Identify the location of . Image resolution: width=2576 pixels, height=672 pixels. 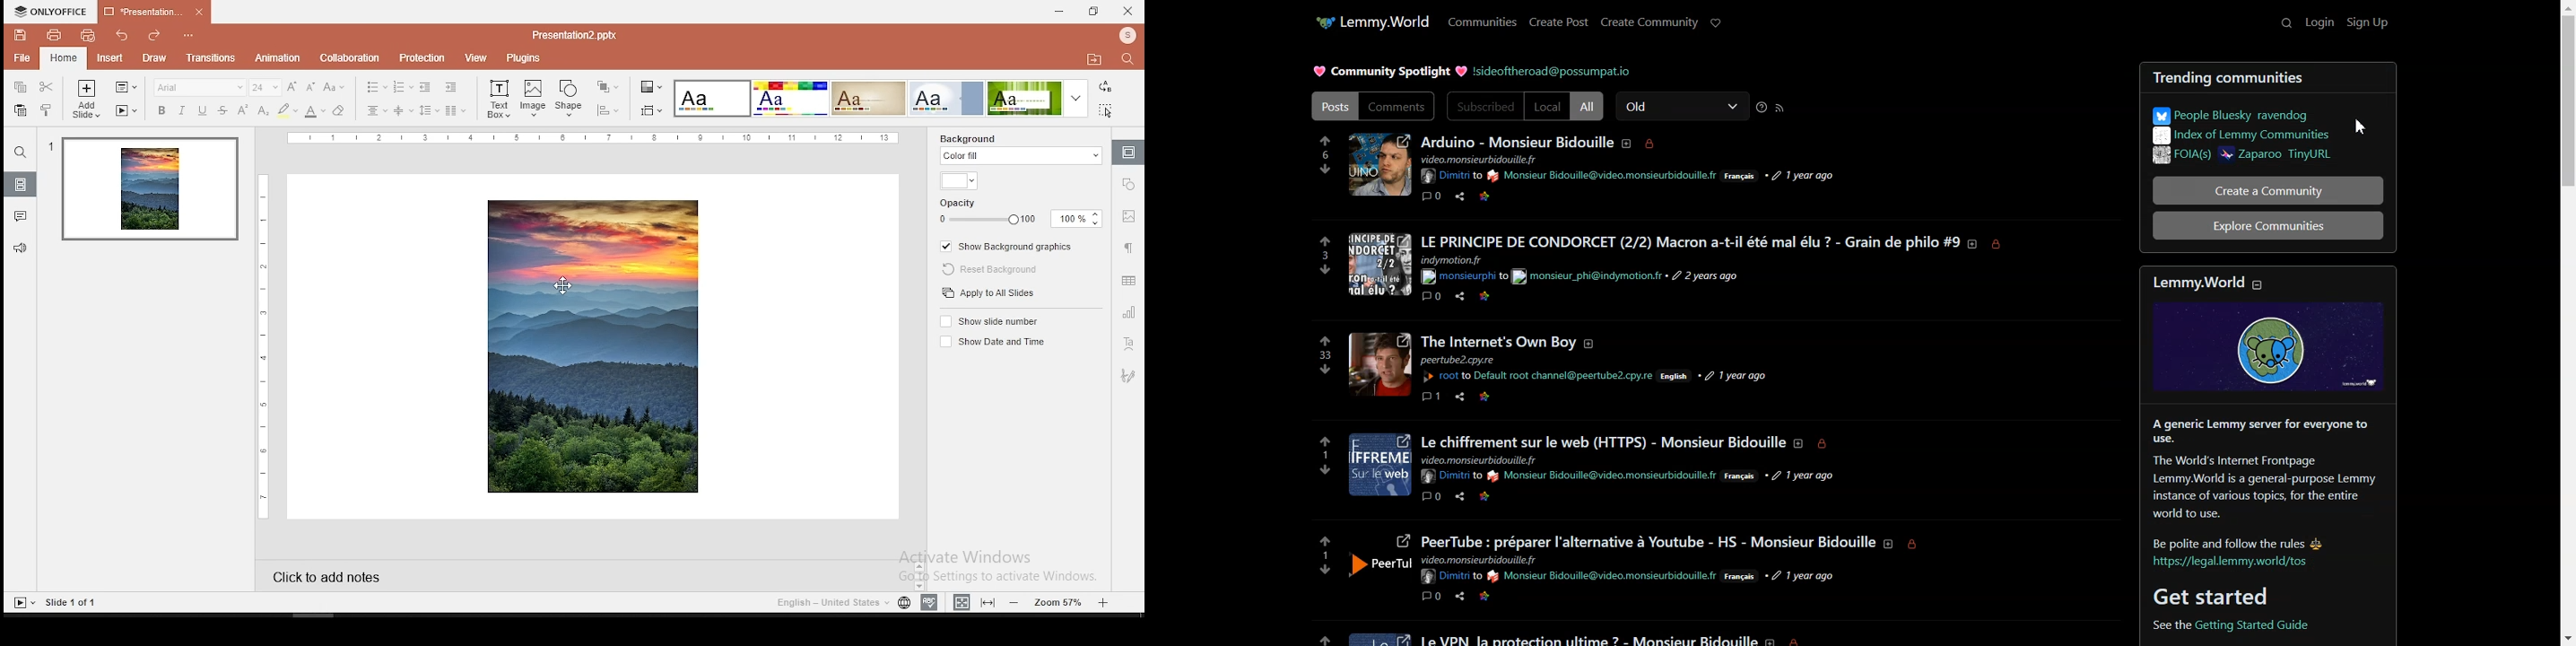
(1127, 374).